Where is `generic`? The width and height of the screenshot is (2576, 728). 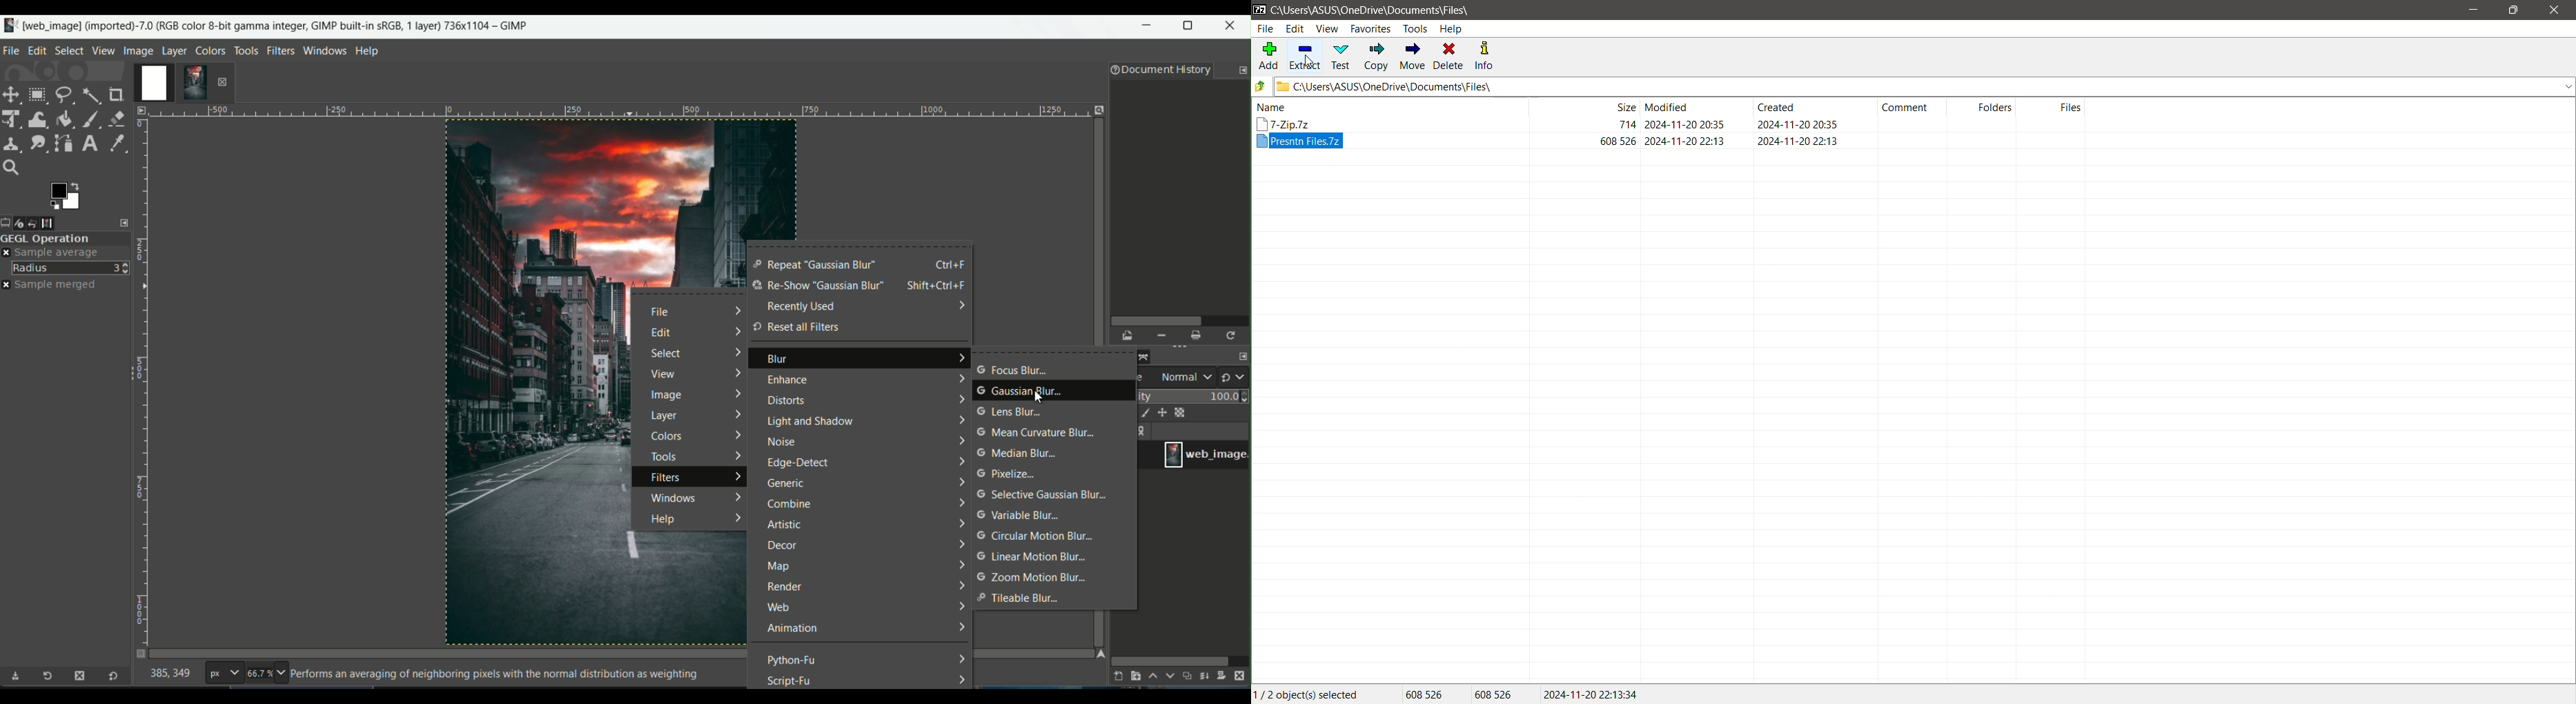 generic is located at coordinates (787, 485).